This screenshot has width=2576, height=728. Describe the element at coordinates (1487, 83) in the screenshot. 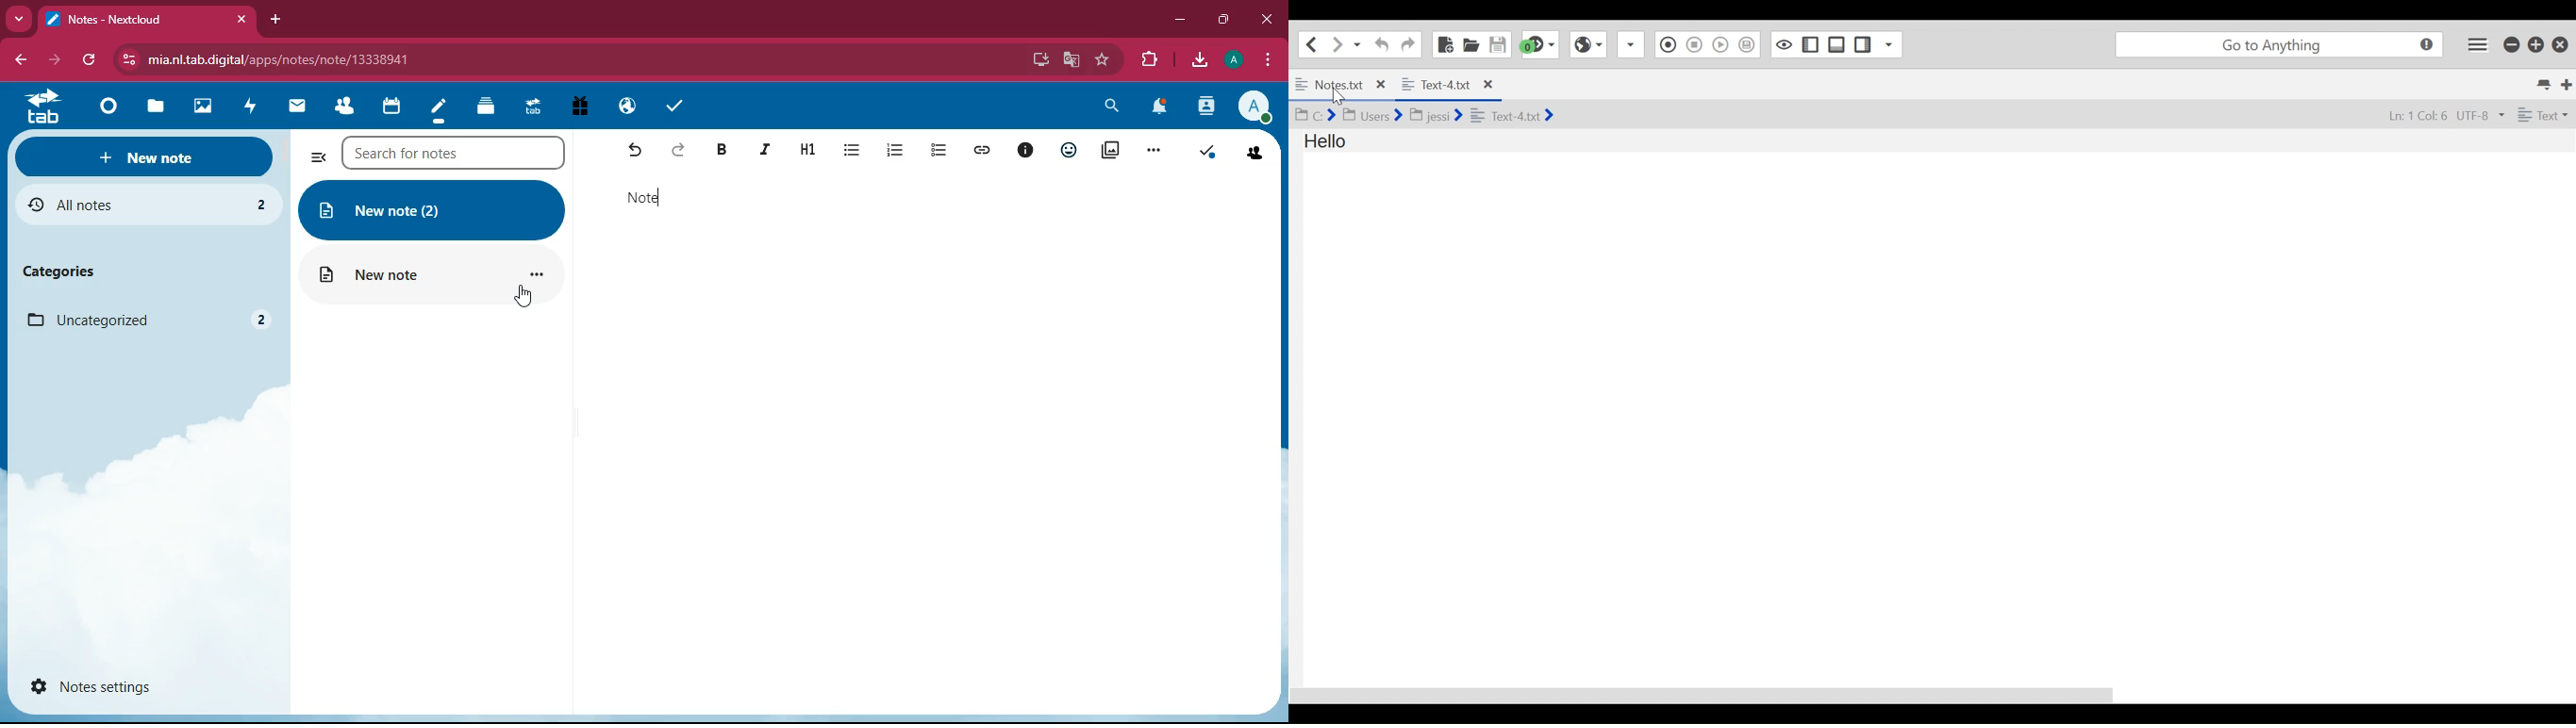

I see `close` at that location.